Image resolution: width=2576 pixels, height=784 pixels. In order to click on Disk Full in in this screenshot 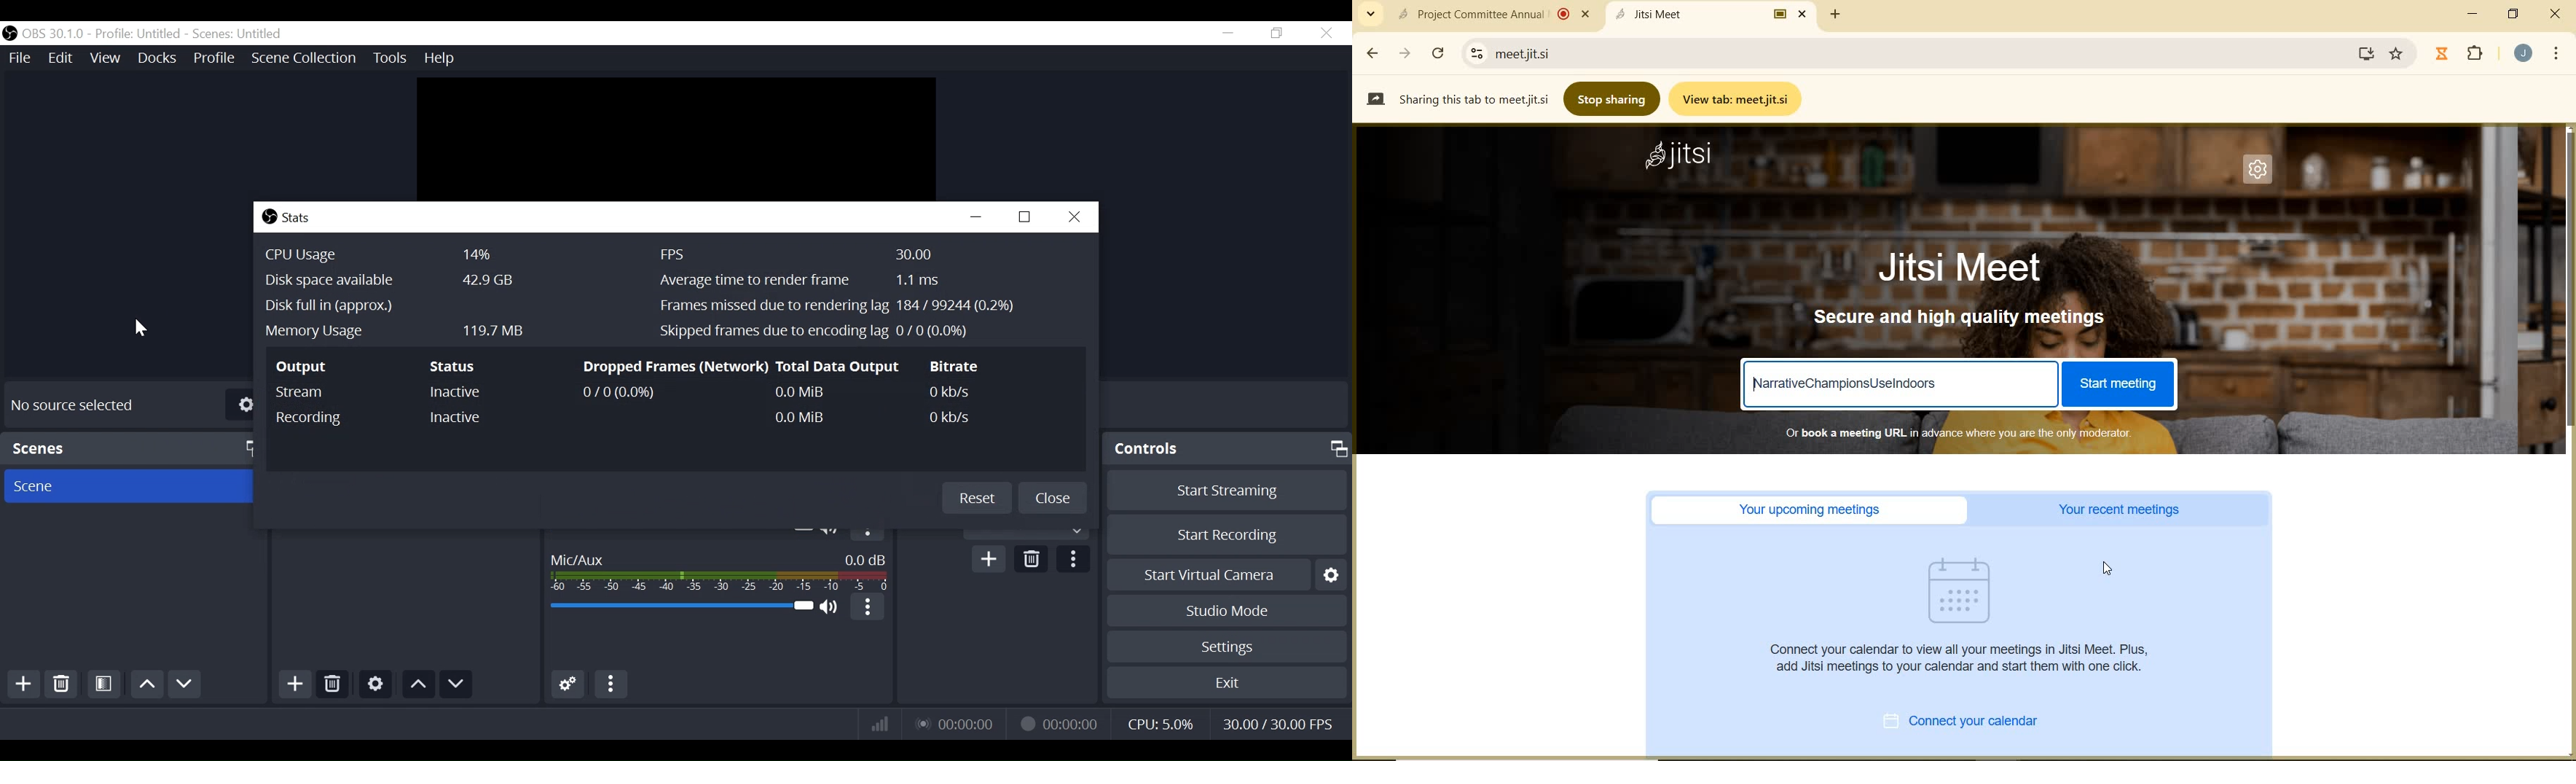, I will do `click(447, 307)`.